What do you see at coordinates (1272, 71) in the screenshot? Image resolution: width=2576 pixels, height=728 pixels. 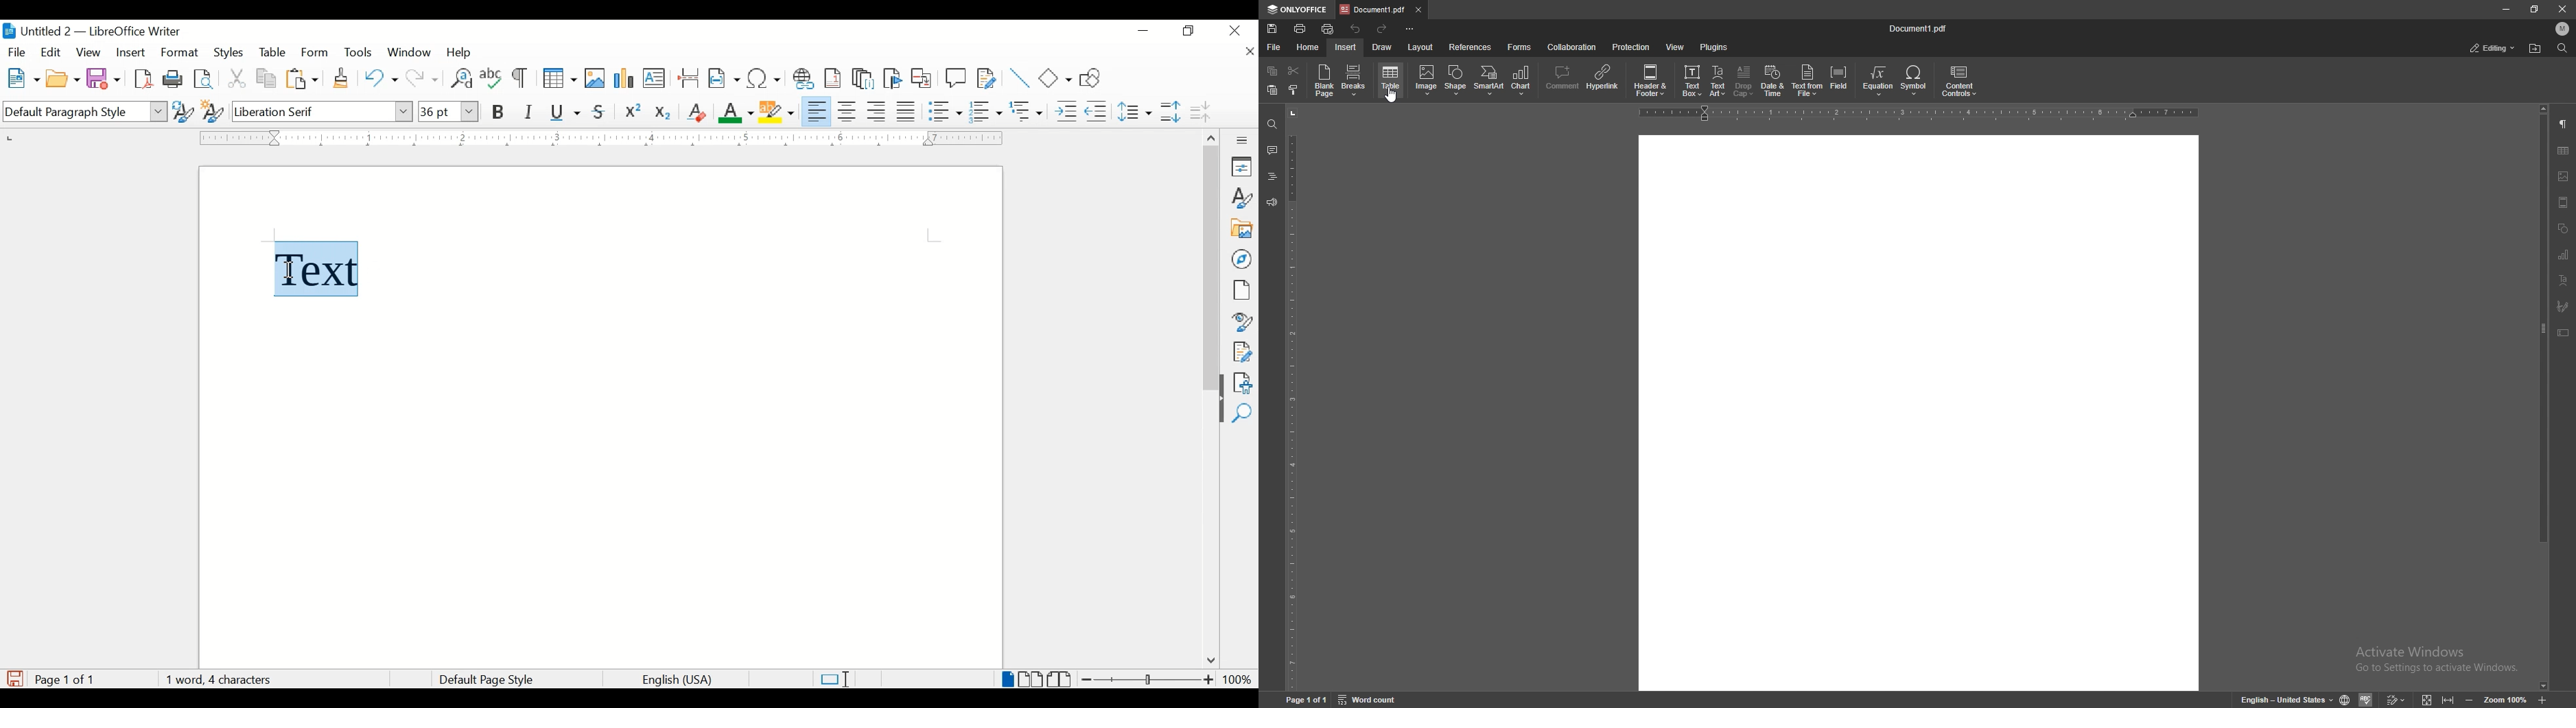 I see `copy` at bounding box center [1272, 71].